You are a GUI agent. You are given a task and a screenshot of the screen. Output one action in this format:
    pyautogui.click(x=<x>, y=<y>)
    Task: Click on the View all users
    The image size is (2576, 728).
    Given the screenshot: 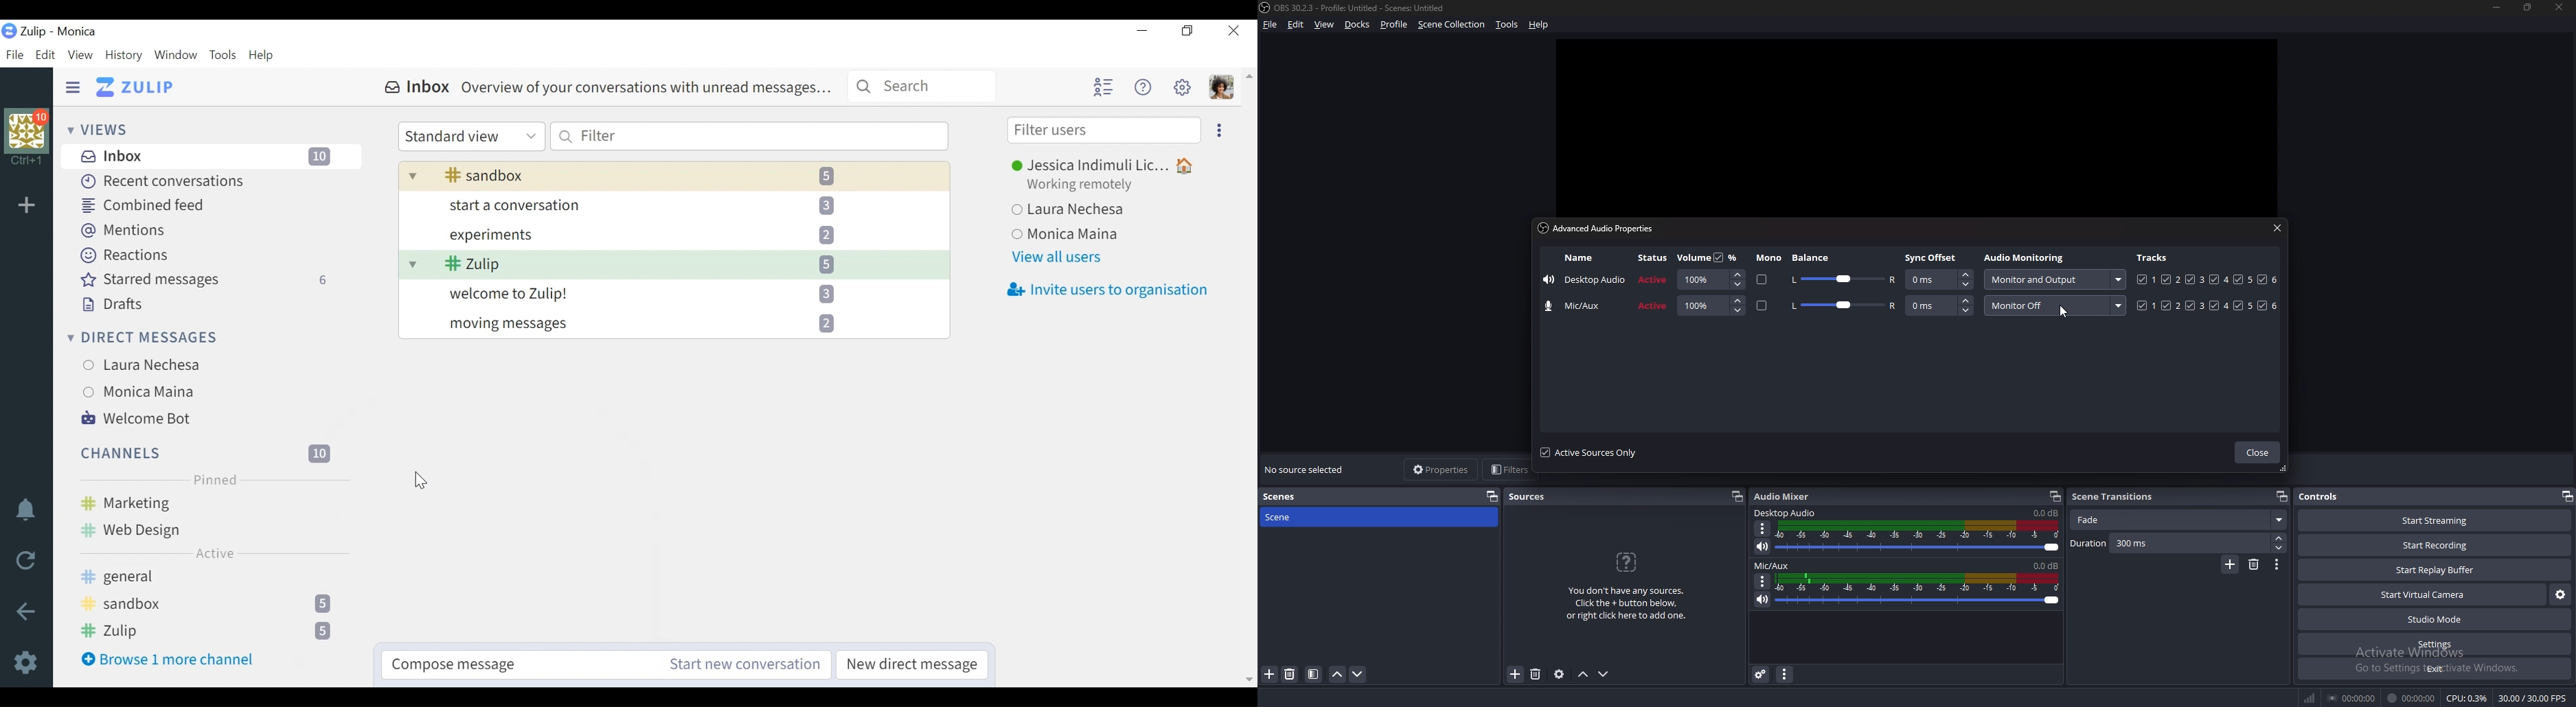 What is the action you would take?
    pyautogui.click(x=1060, y=257)
    